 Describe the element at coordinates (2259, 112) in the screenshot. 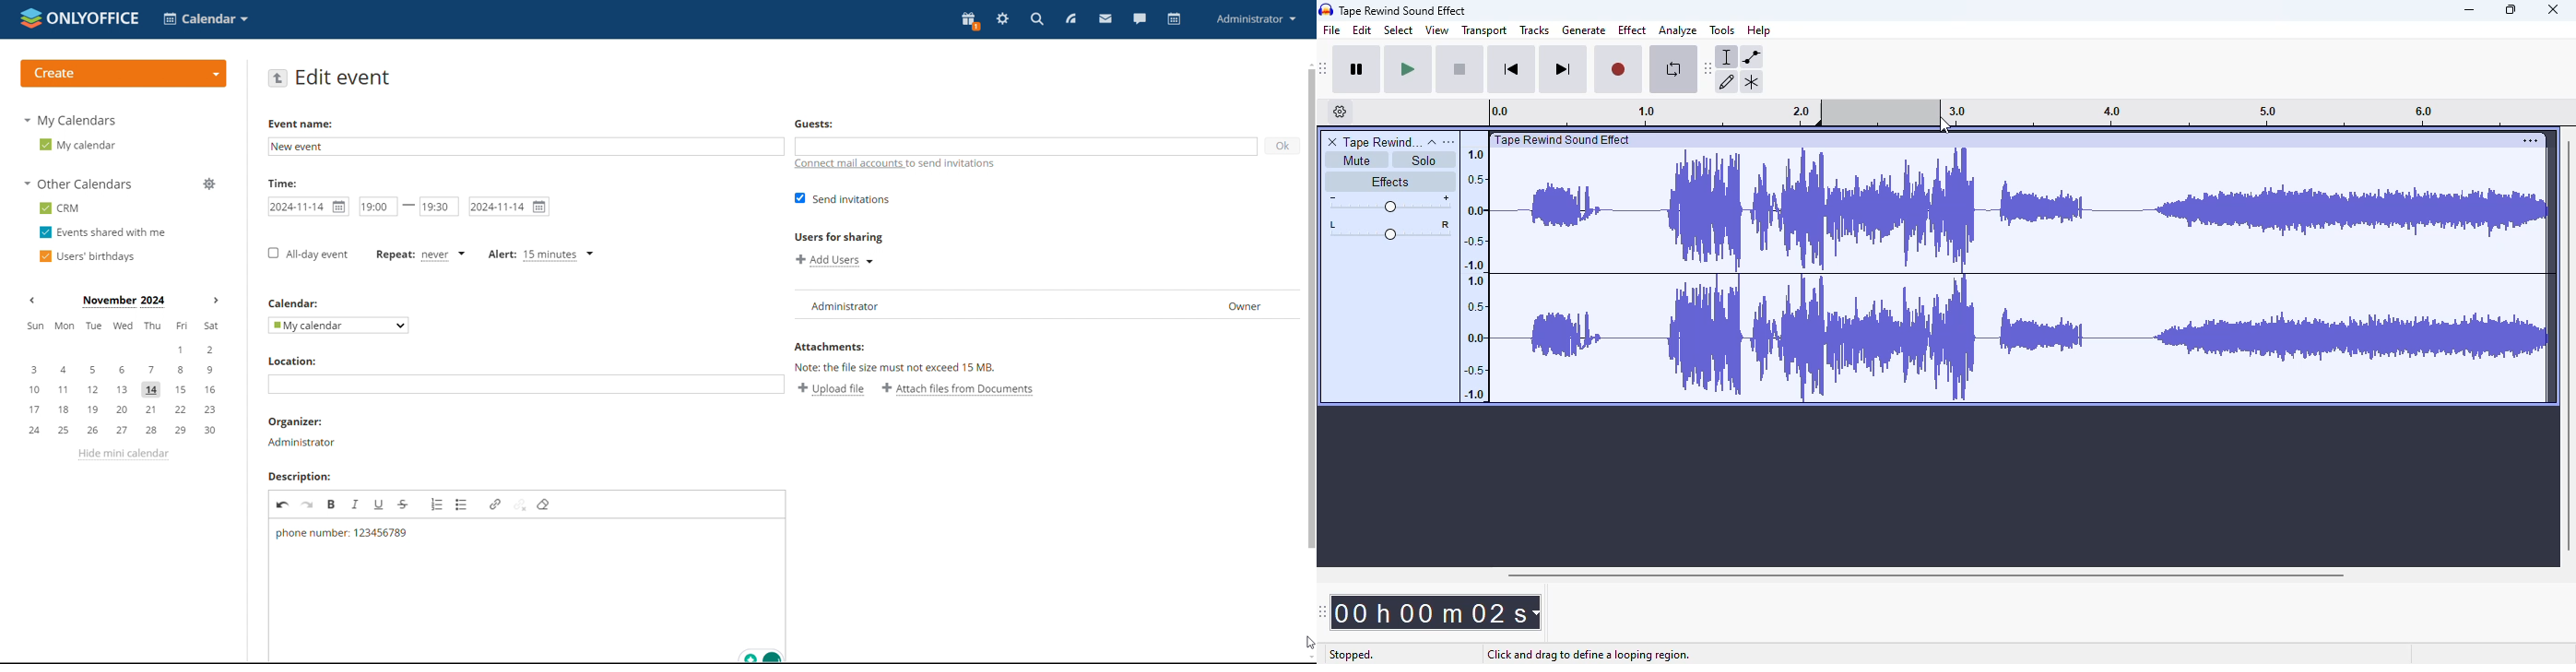

I see `3.0 4.0 5.0 6.0` at that location.